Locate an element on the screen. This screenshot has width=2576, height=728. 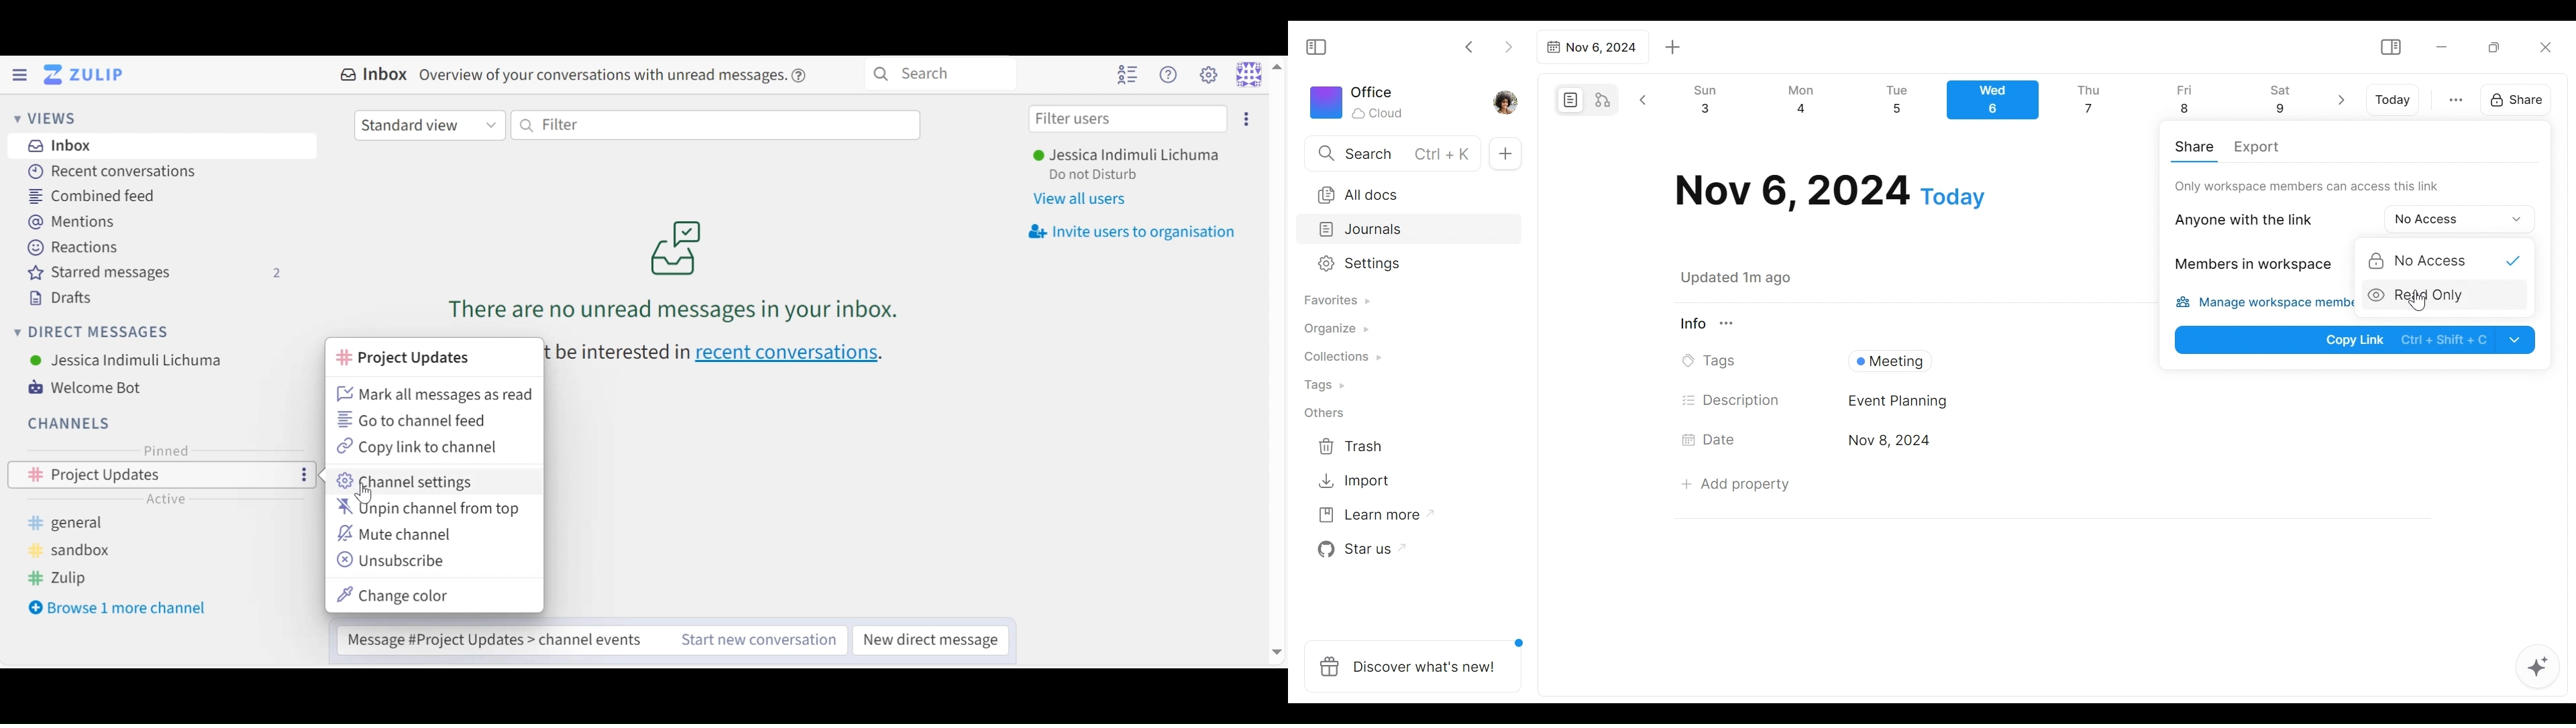
New direct message is located at coordinates (932, 641).